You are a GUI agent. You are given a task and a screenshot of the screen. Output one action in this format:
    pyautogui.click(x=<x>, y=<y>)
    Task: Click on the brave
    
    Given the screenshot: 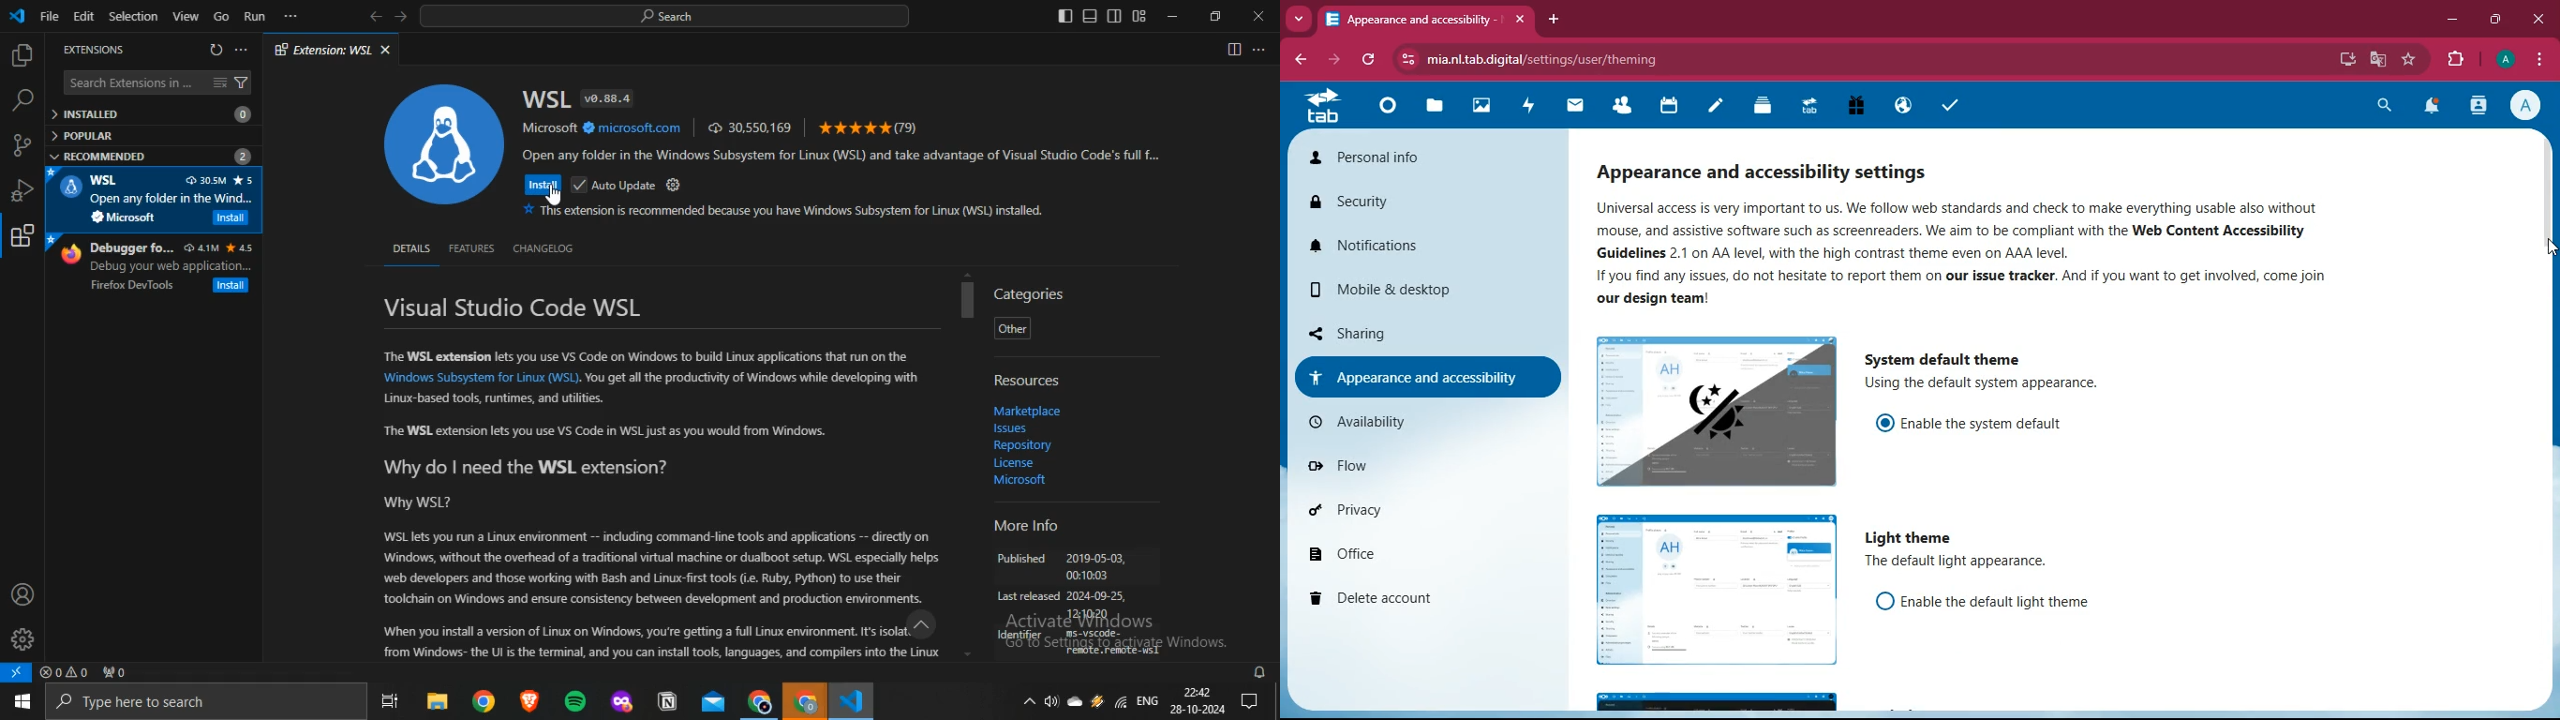 What is the action you would take?
    pyautogui.click(x=530, y=699)
    